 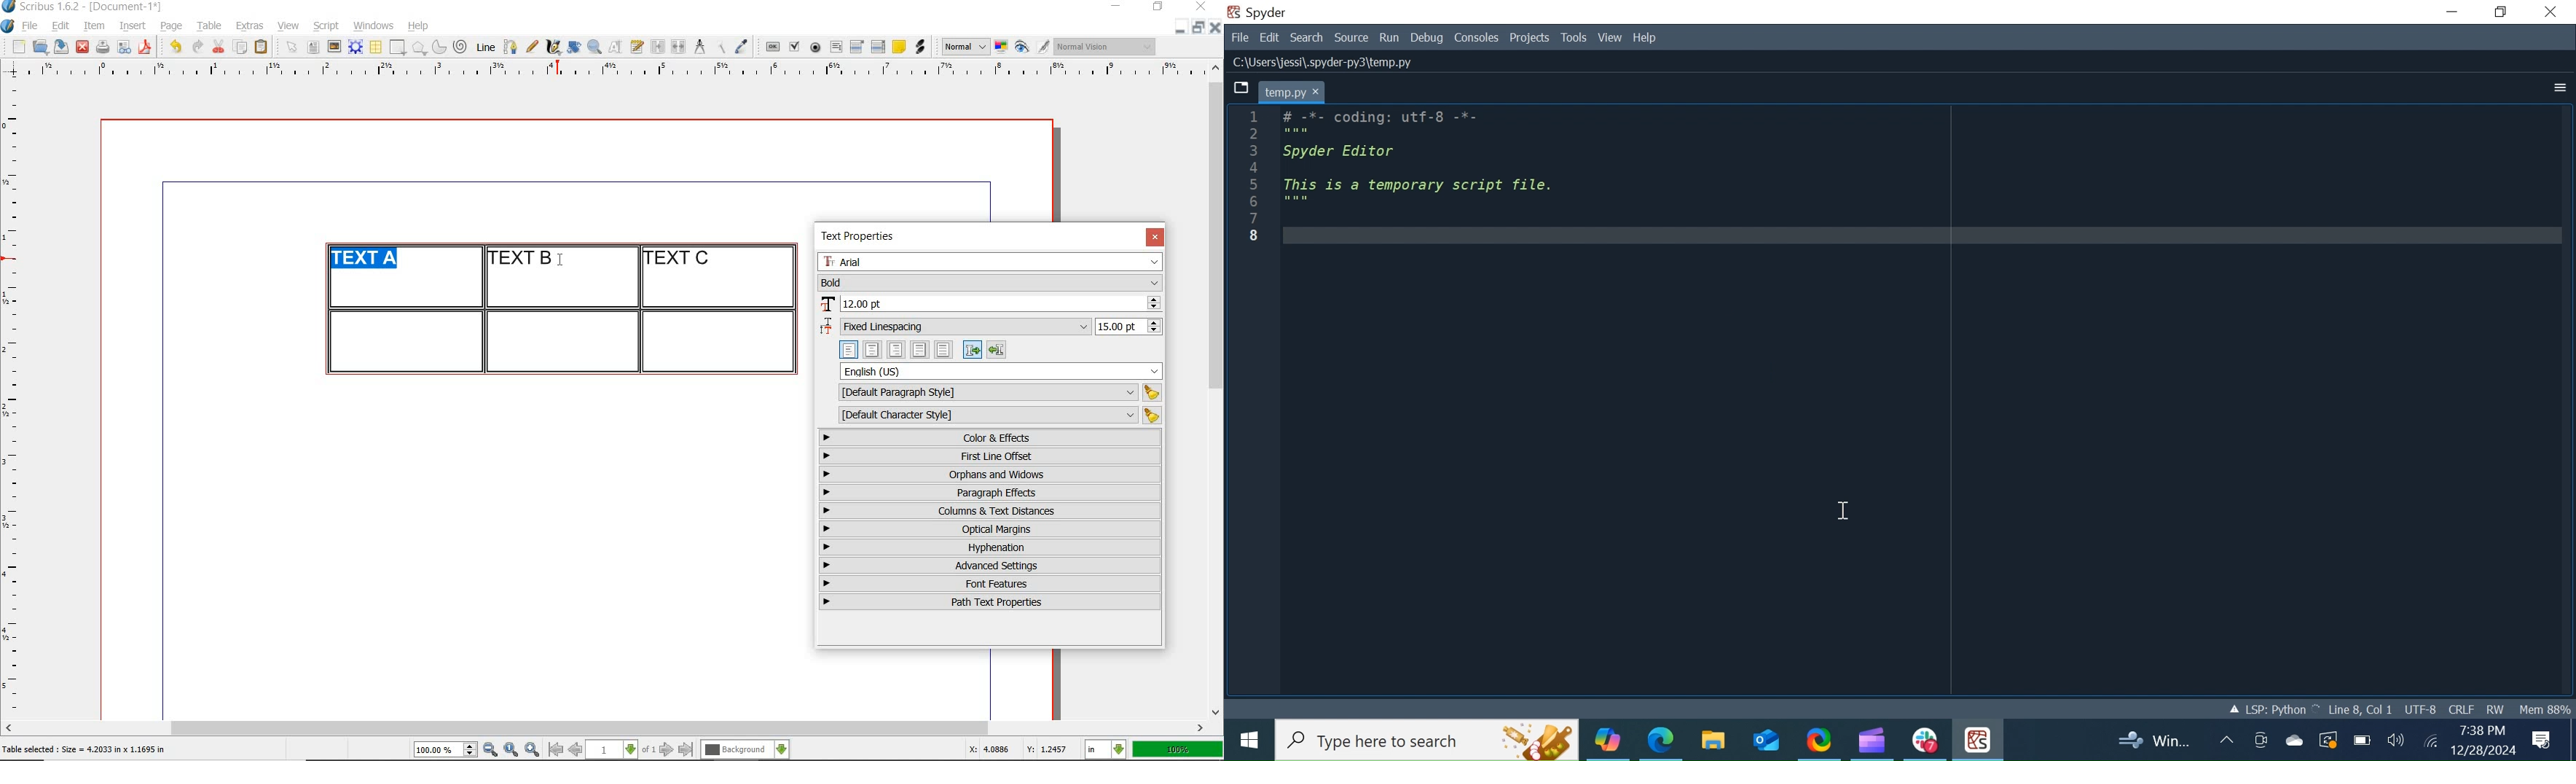 I want to click on cursor, so click(x=563, y=262).